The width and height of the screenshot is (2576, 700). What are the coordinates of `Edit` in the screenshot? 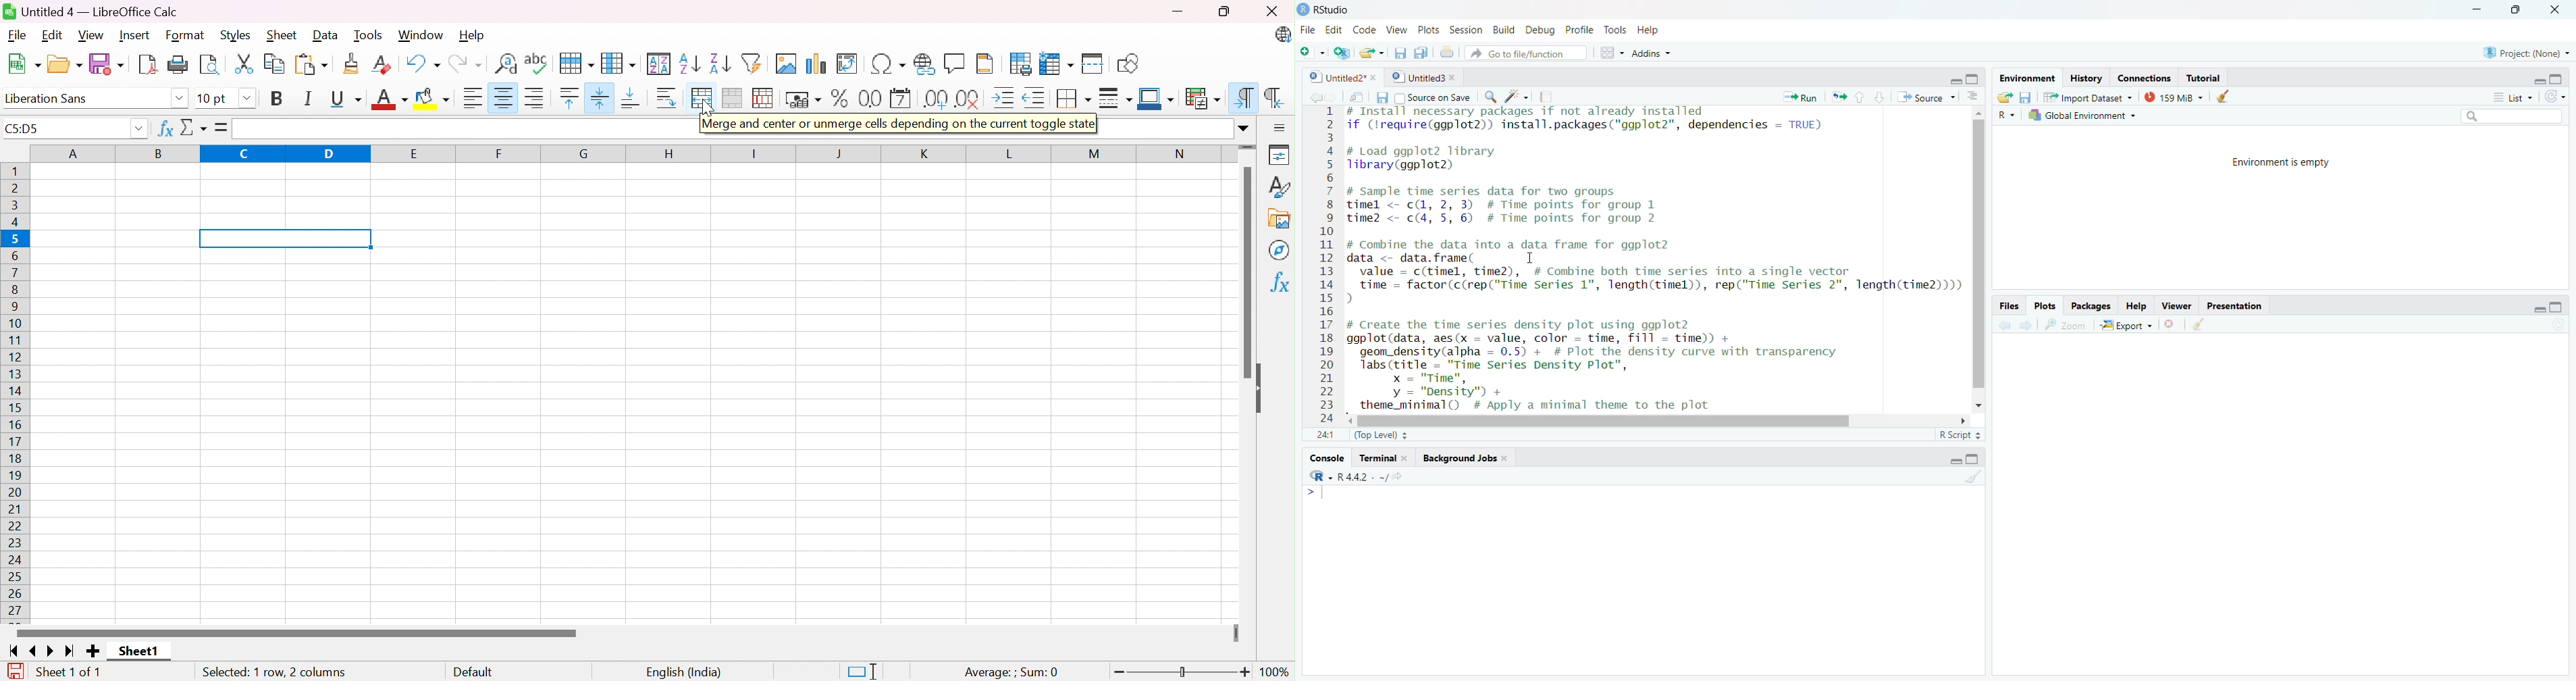 It's located at (1334, 30).